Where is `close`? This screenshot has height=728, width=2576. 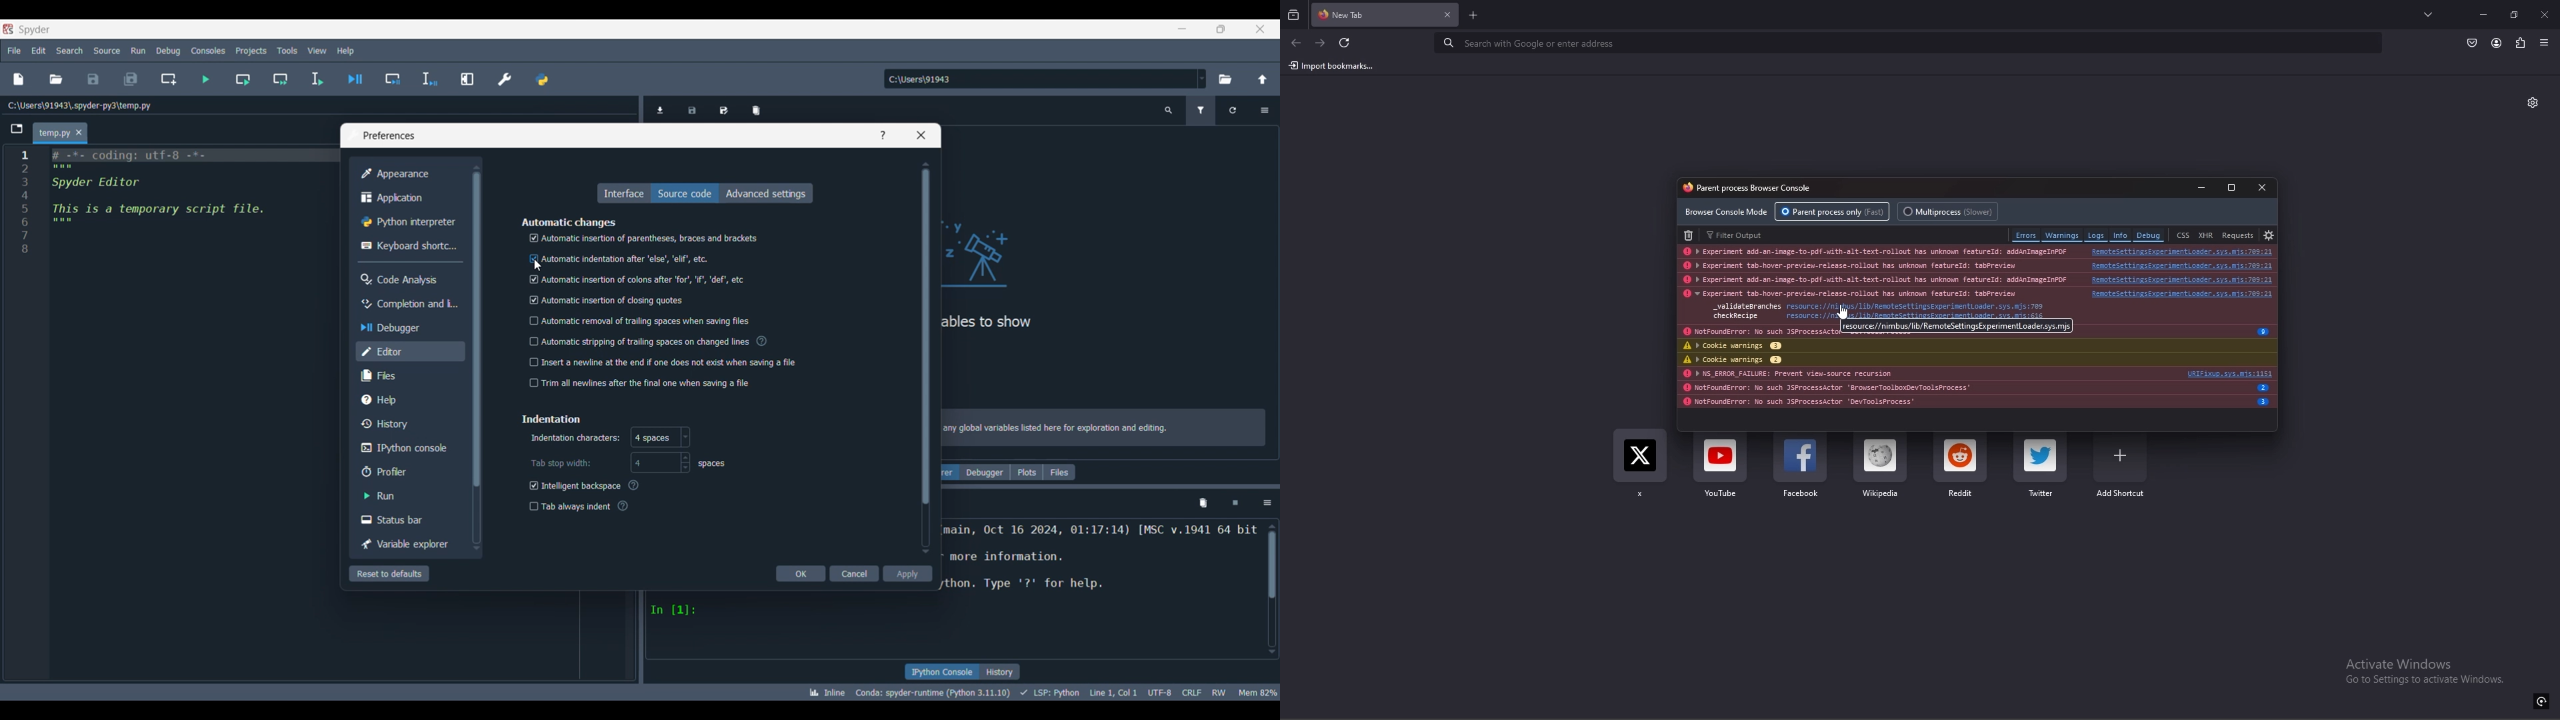 close is located at coordinates (2262, 187).